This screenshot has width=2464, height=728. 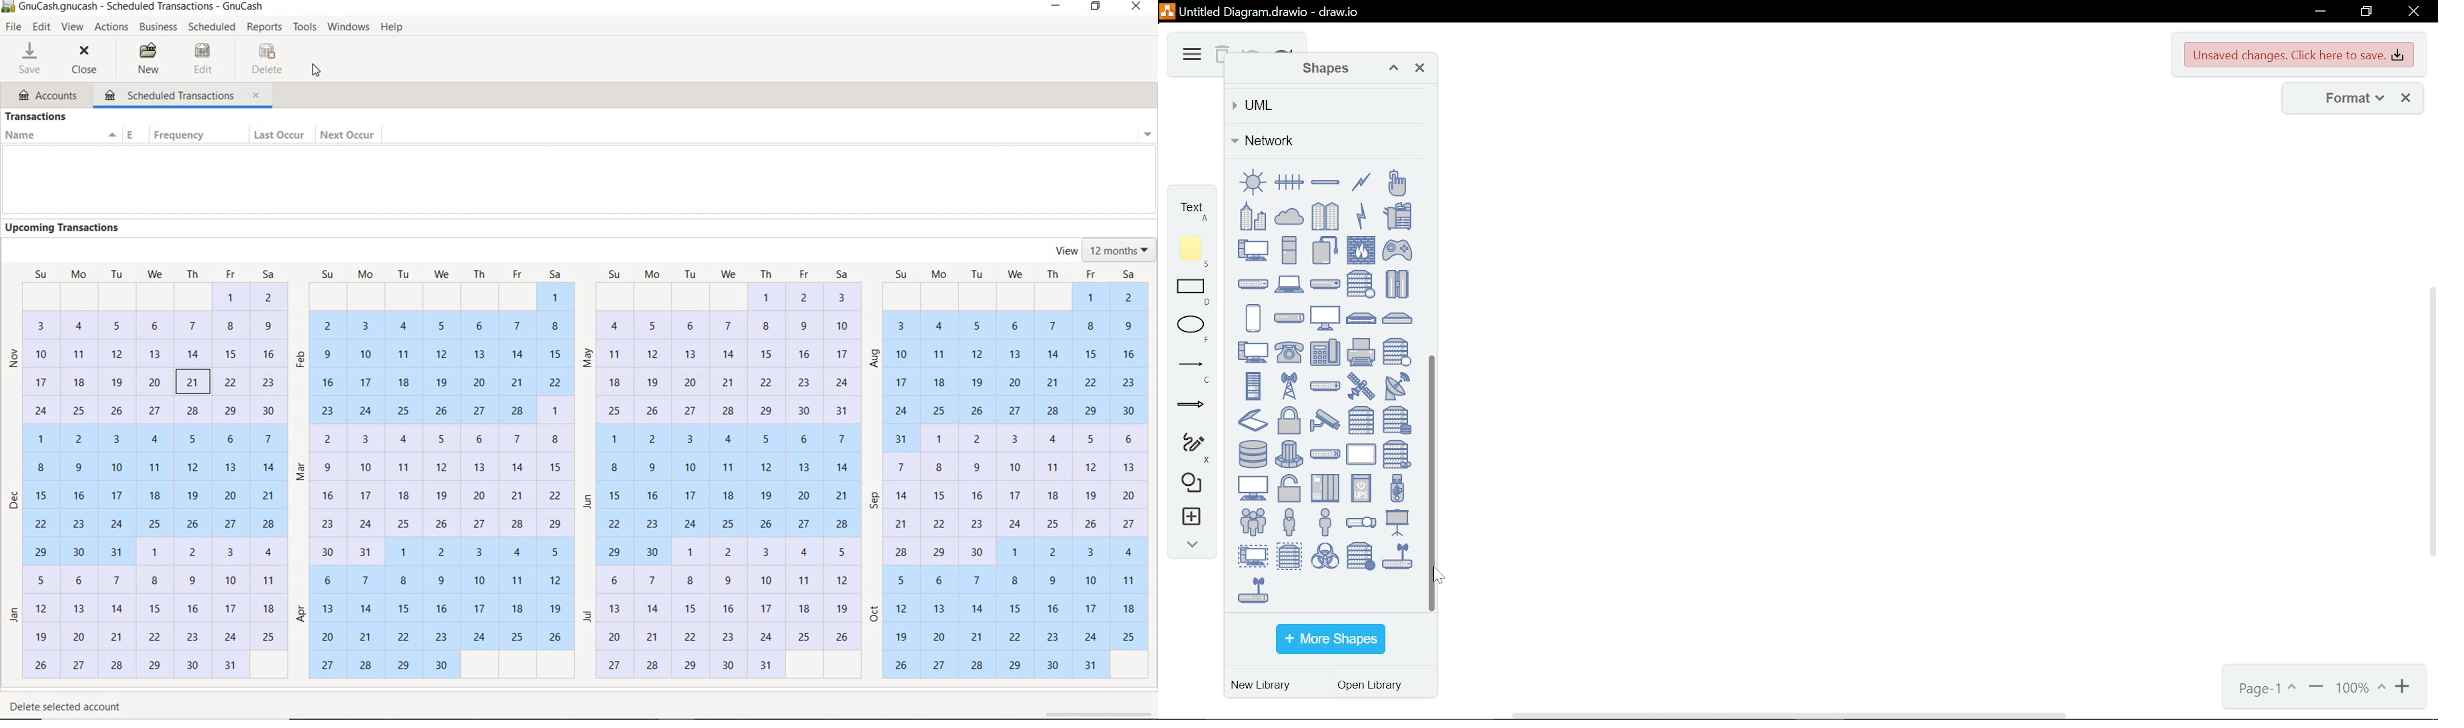 I want to click on dates, so click(x=157, y=481).